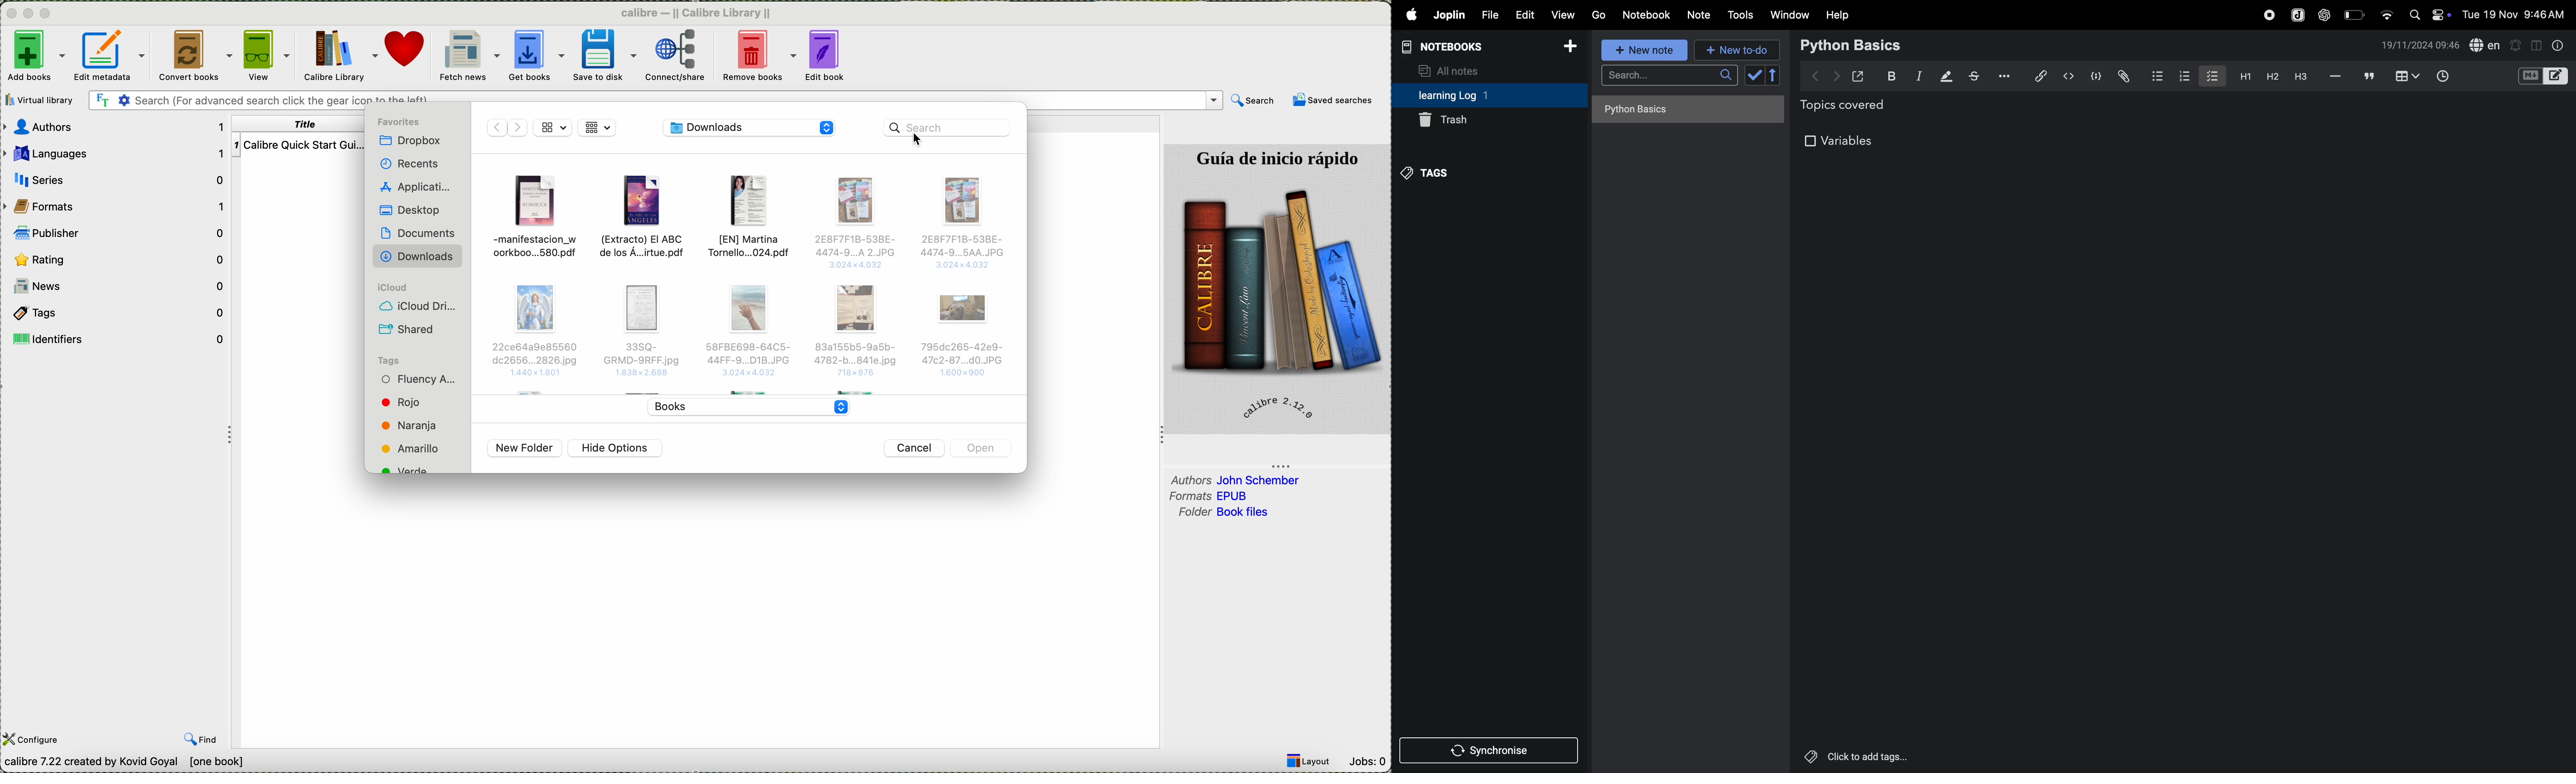  Describe the element at coordinates (1597, 15) in the screenshot. I see `go` at that location.